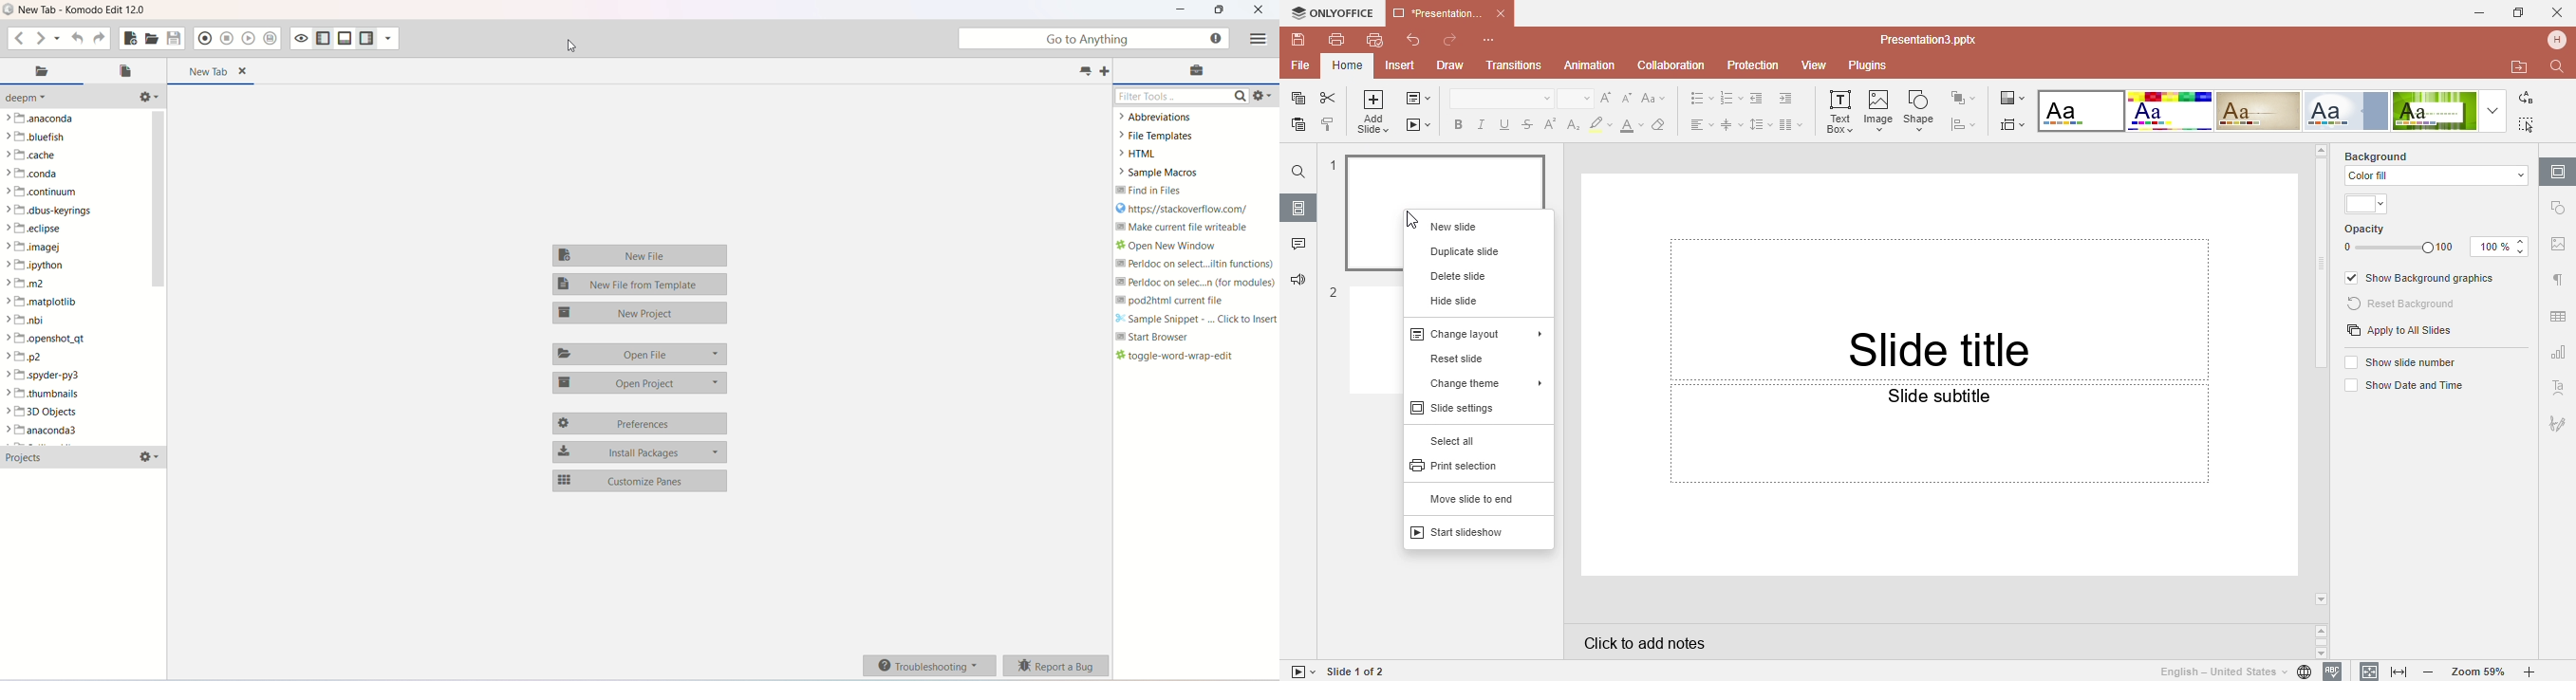 The height and width of the screenshot is (700, 2576). Describe the element at coordinates (28, 457) in the screenshot. I see `projects` at that location.